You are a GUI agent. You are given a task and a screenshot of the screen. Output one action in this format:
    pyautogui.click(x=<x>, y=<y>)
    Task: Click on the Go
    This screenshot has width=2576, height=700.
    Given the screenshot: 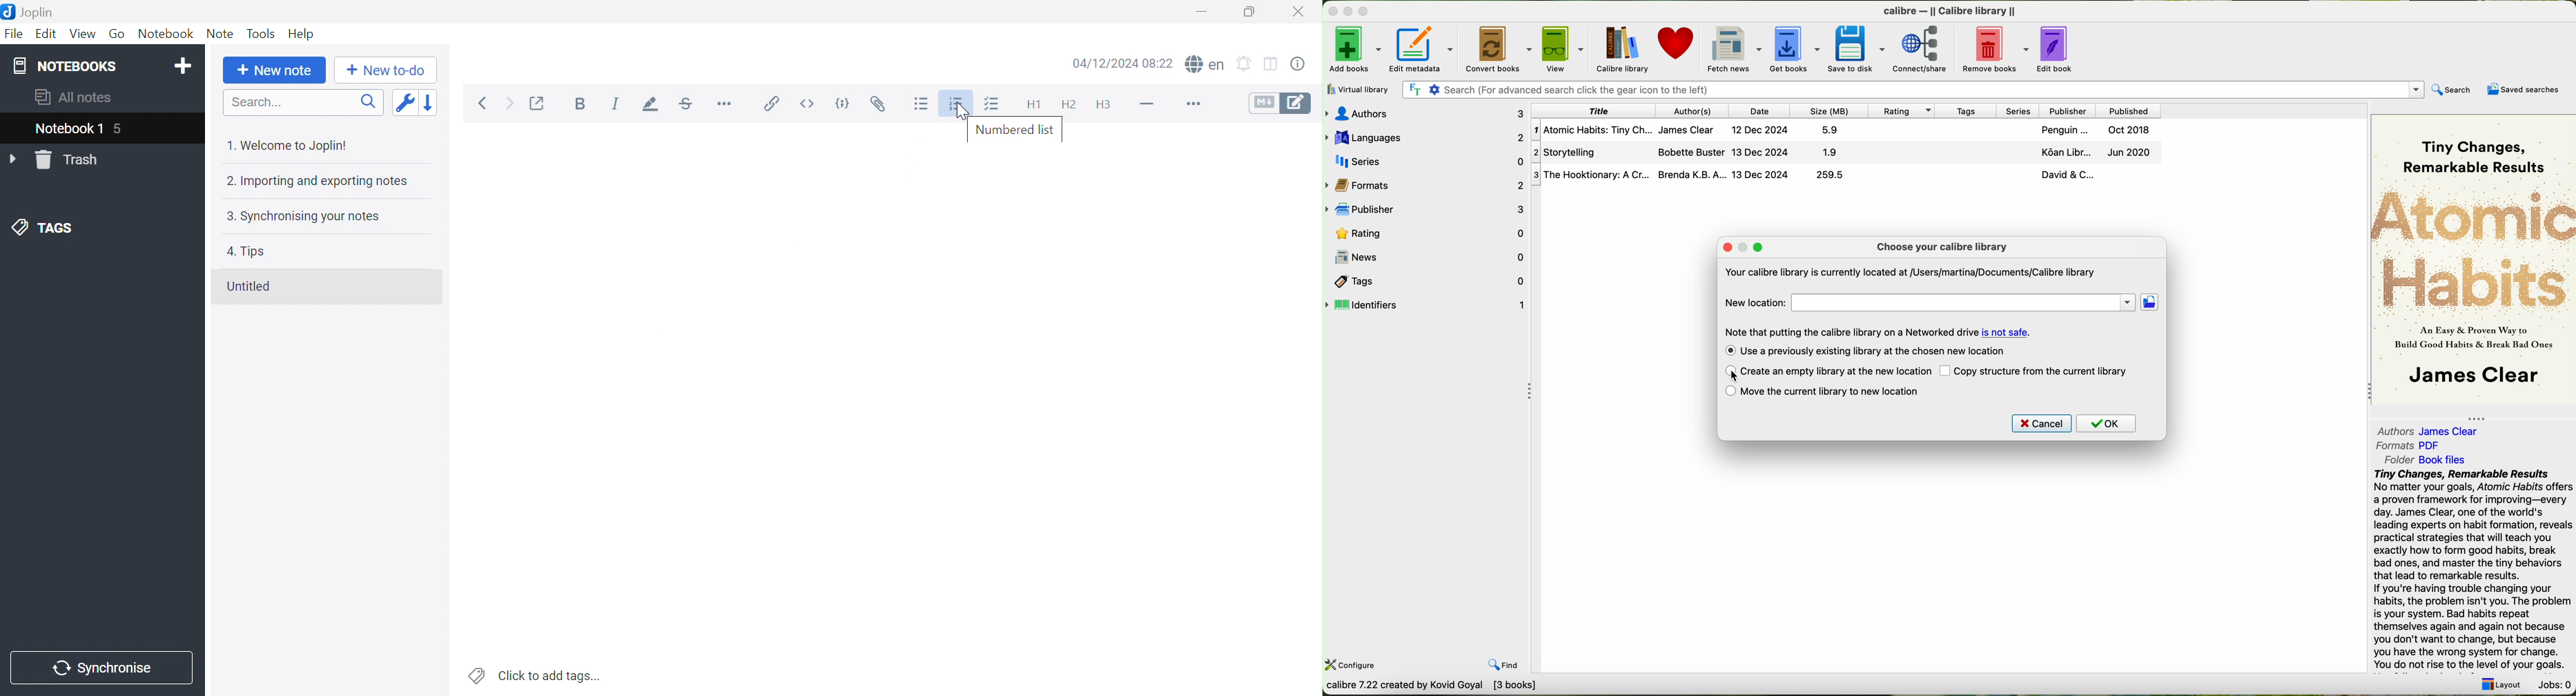 What is the action you would take?
    pyautogui.click(x=118, y=35)
    